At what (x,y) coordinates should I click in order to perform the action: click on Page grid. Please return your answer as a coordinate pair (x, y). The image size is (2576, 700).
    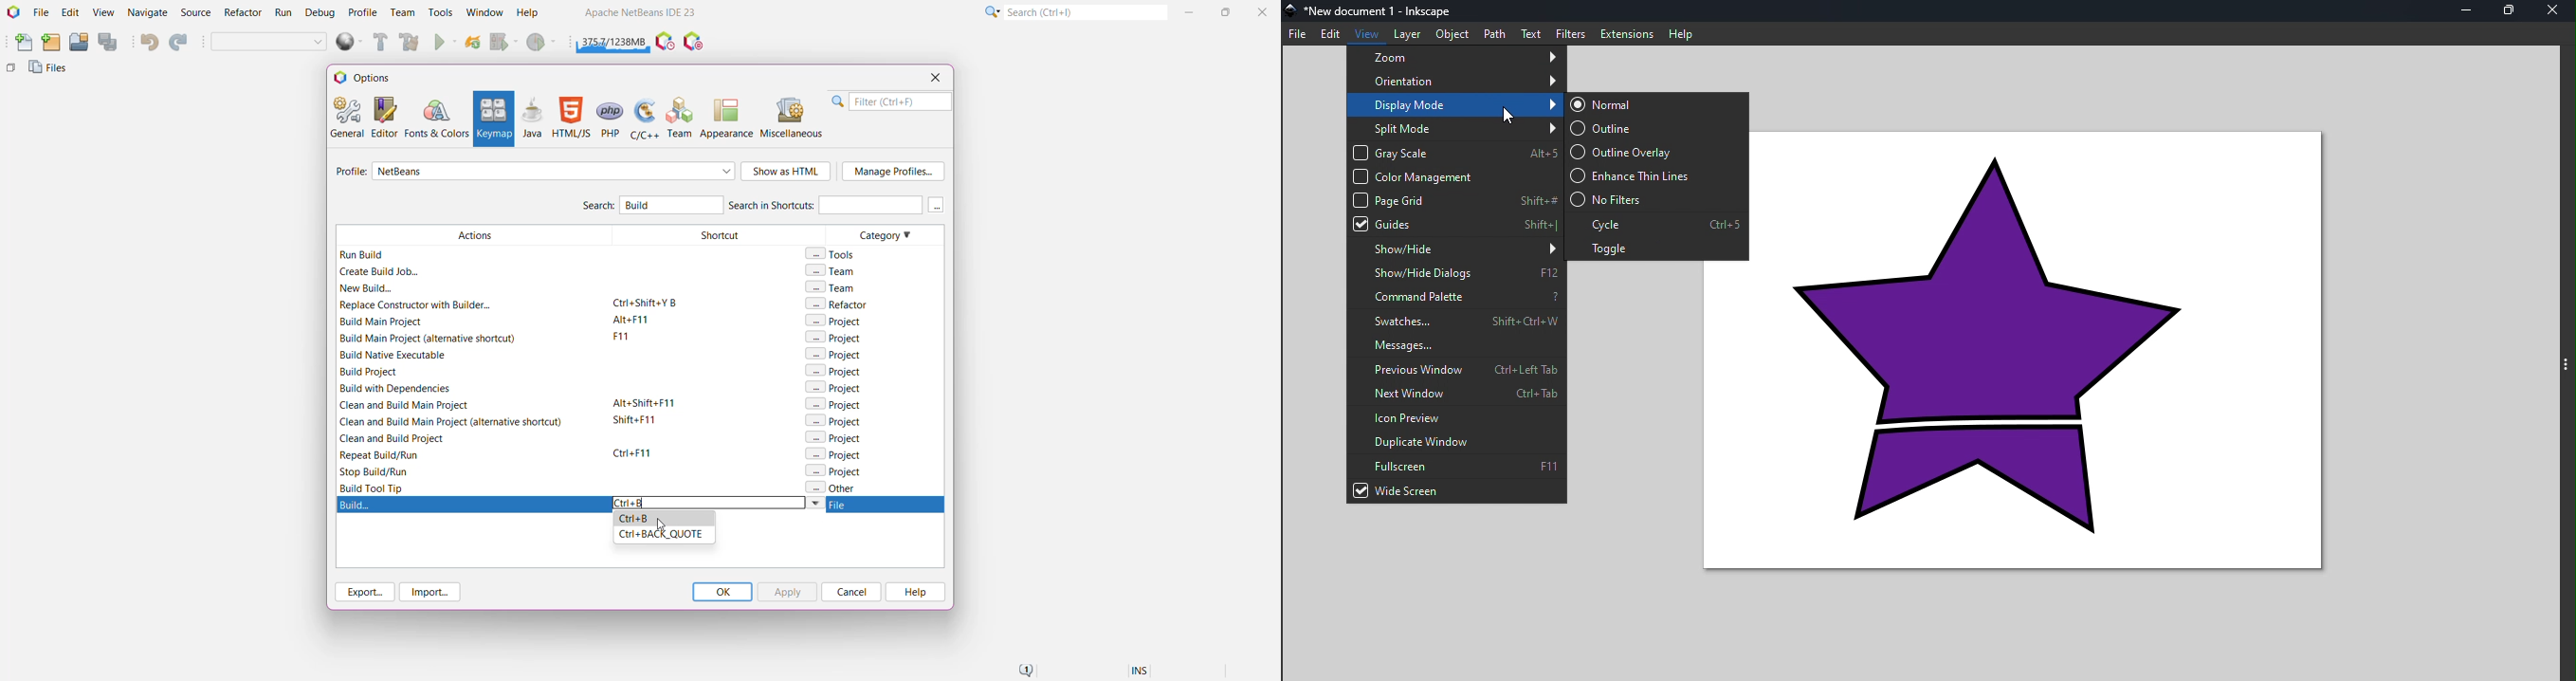
    Looking at the image, I should click on (1458, 201).